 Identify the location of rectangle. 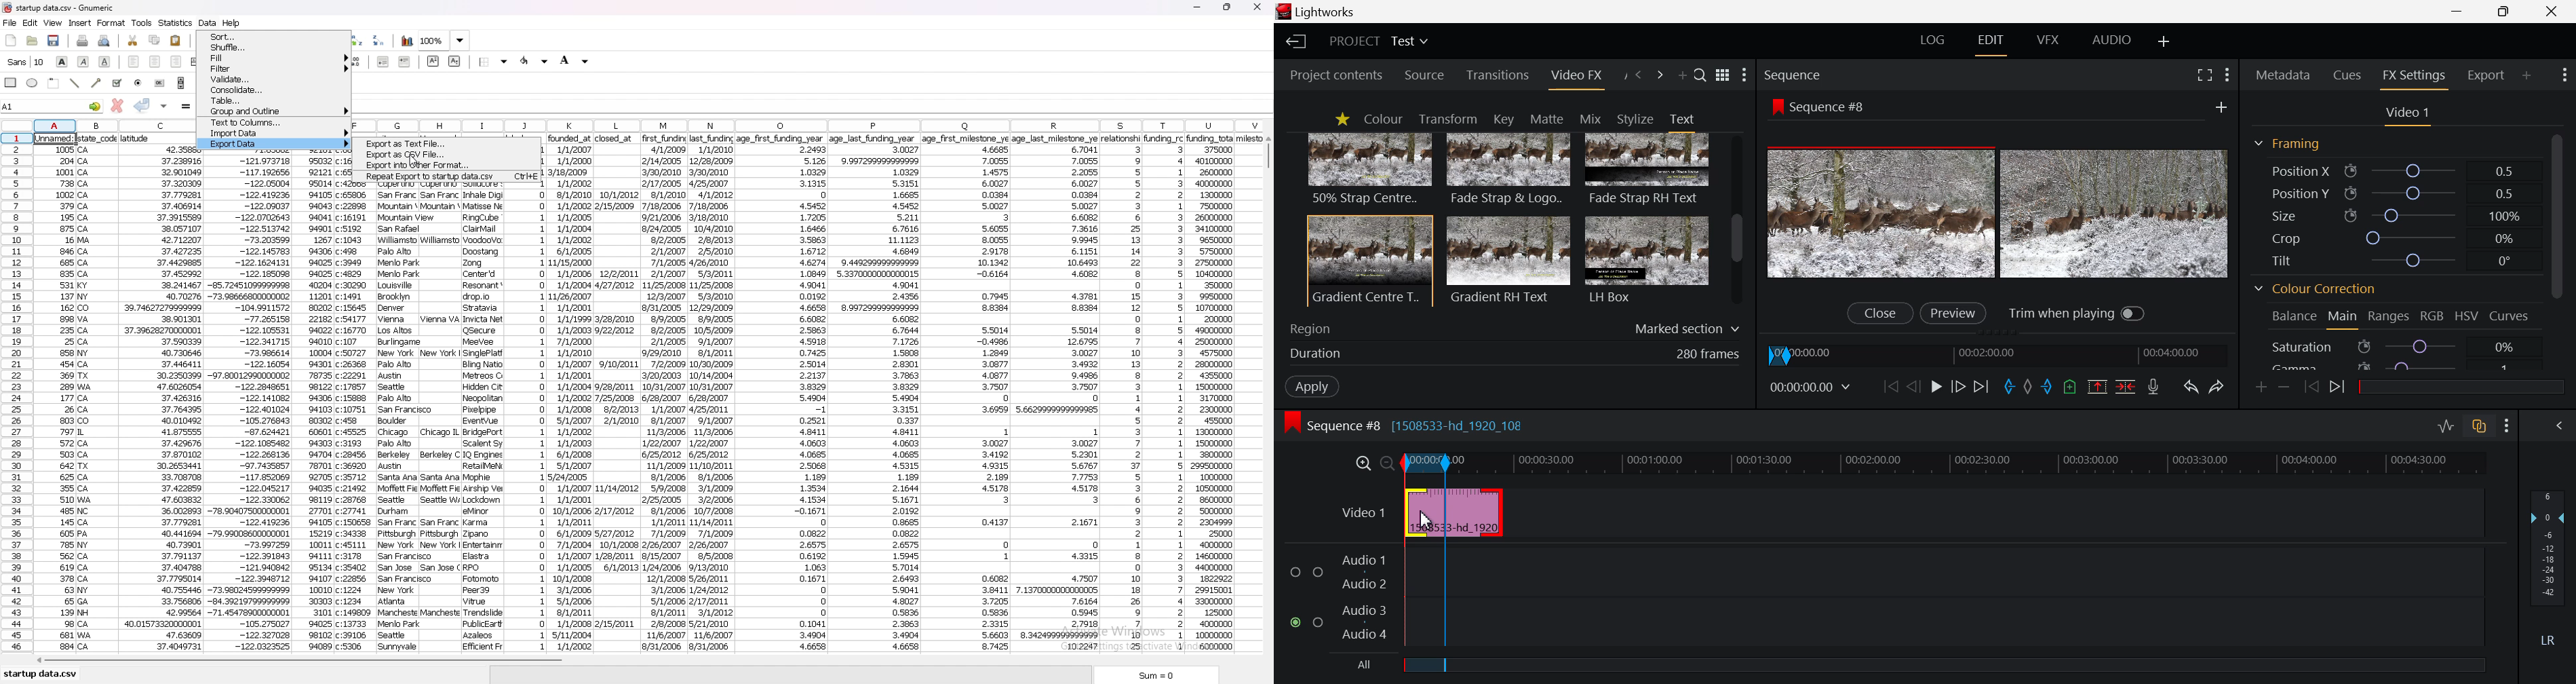
(12, 82).